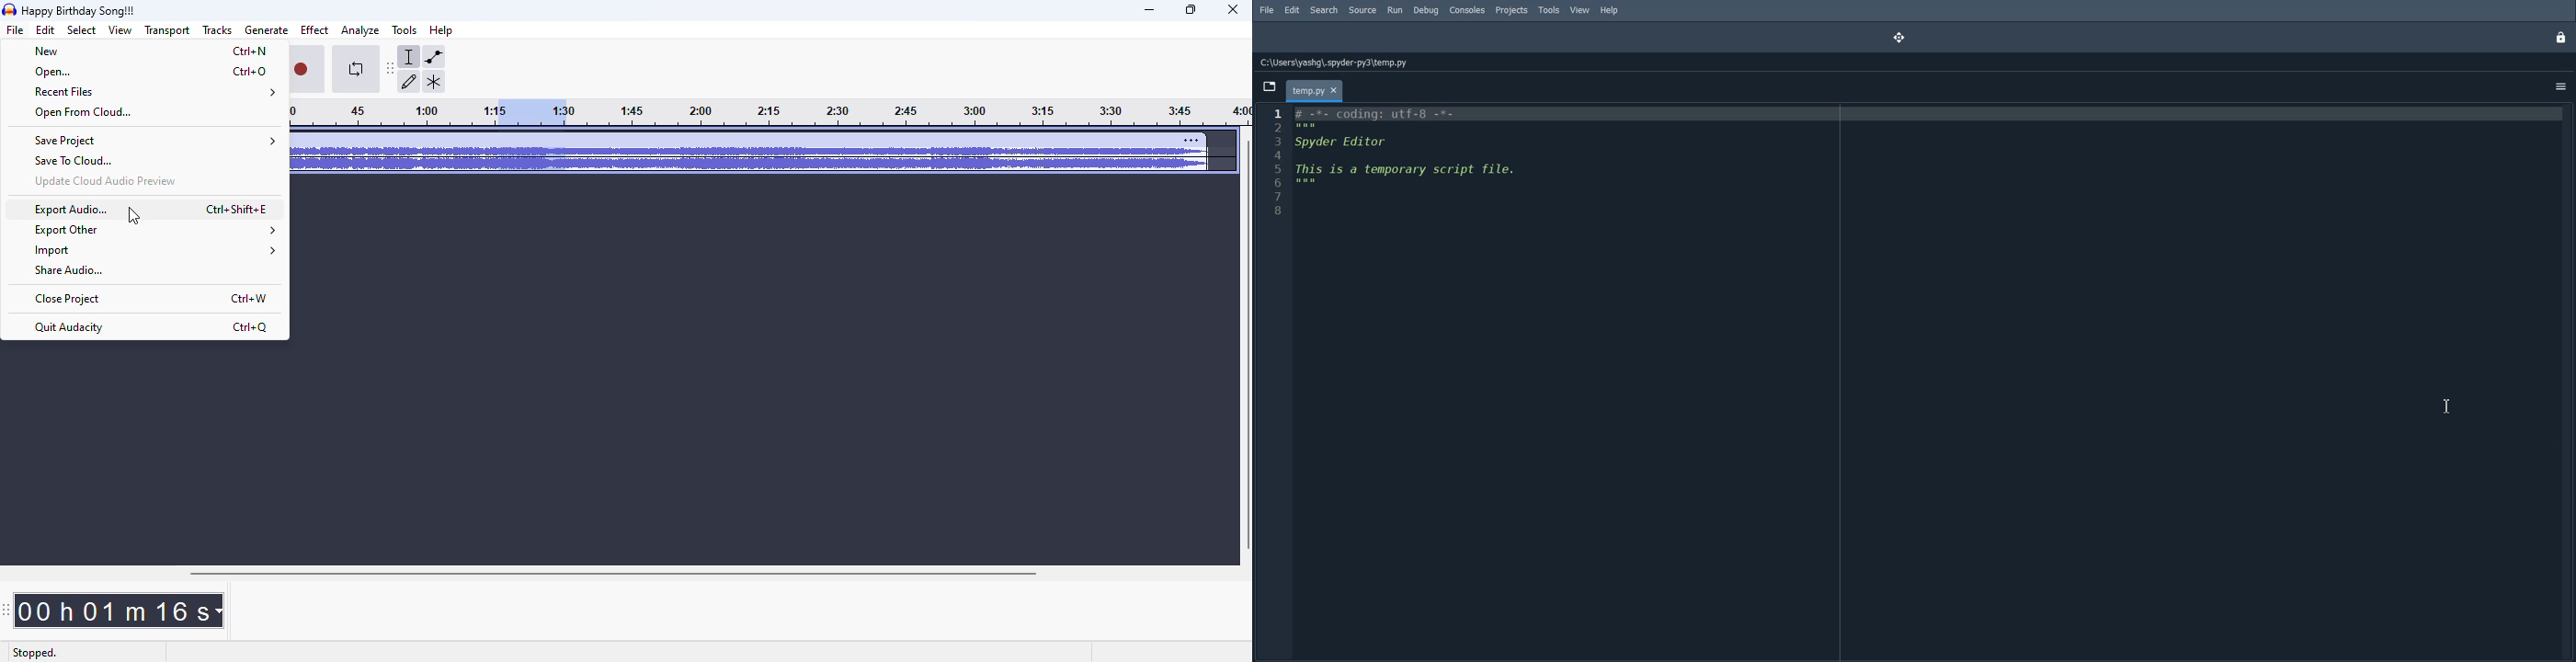  I want to click on export audio, so click(72, 209).